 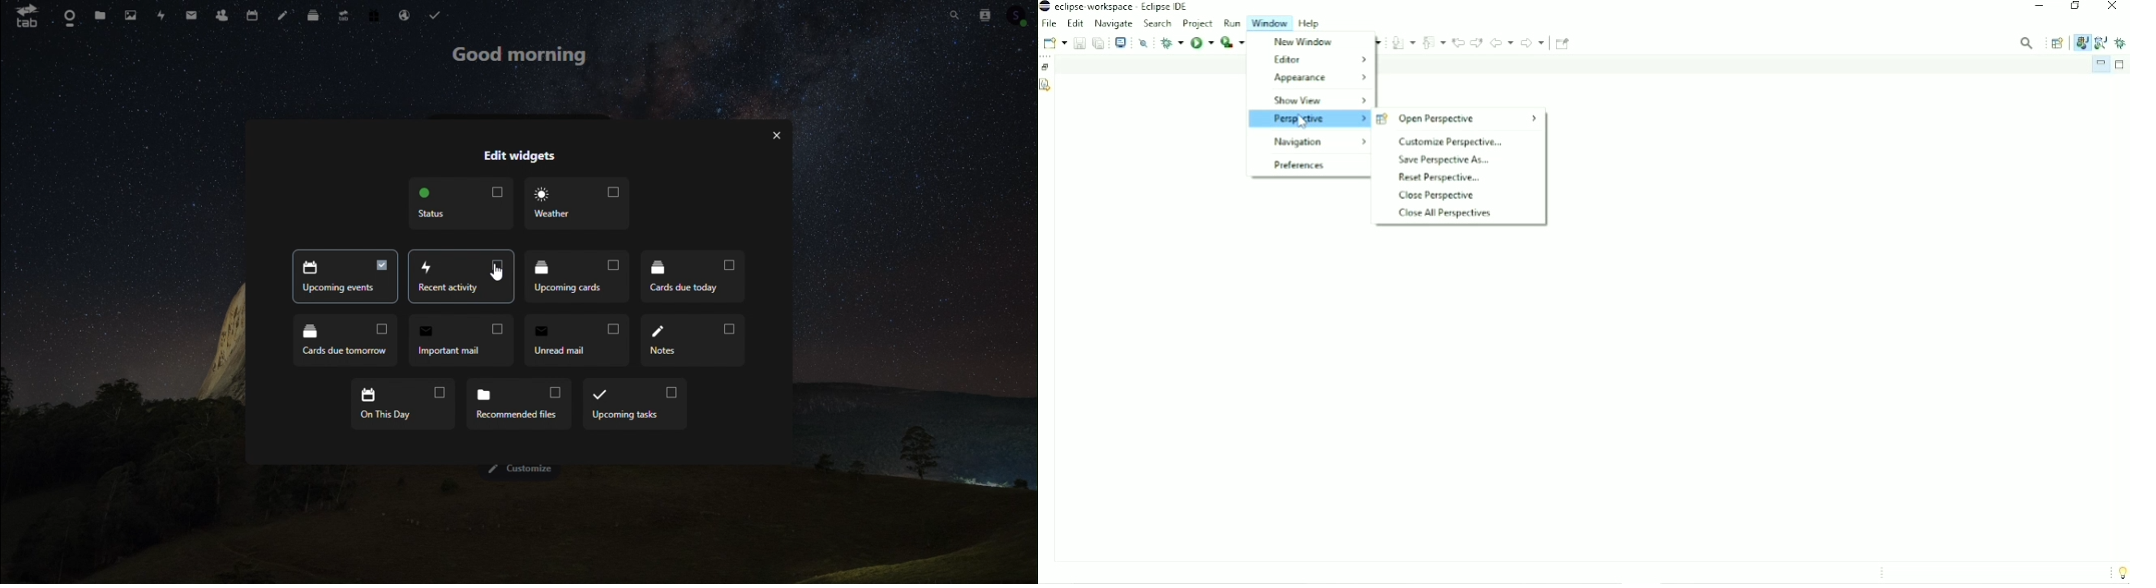 I want to click on Weather, so click(x=573, y=202).